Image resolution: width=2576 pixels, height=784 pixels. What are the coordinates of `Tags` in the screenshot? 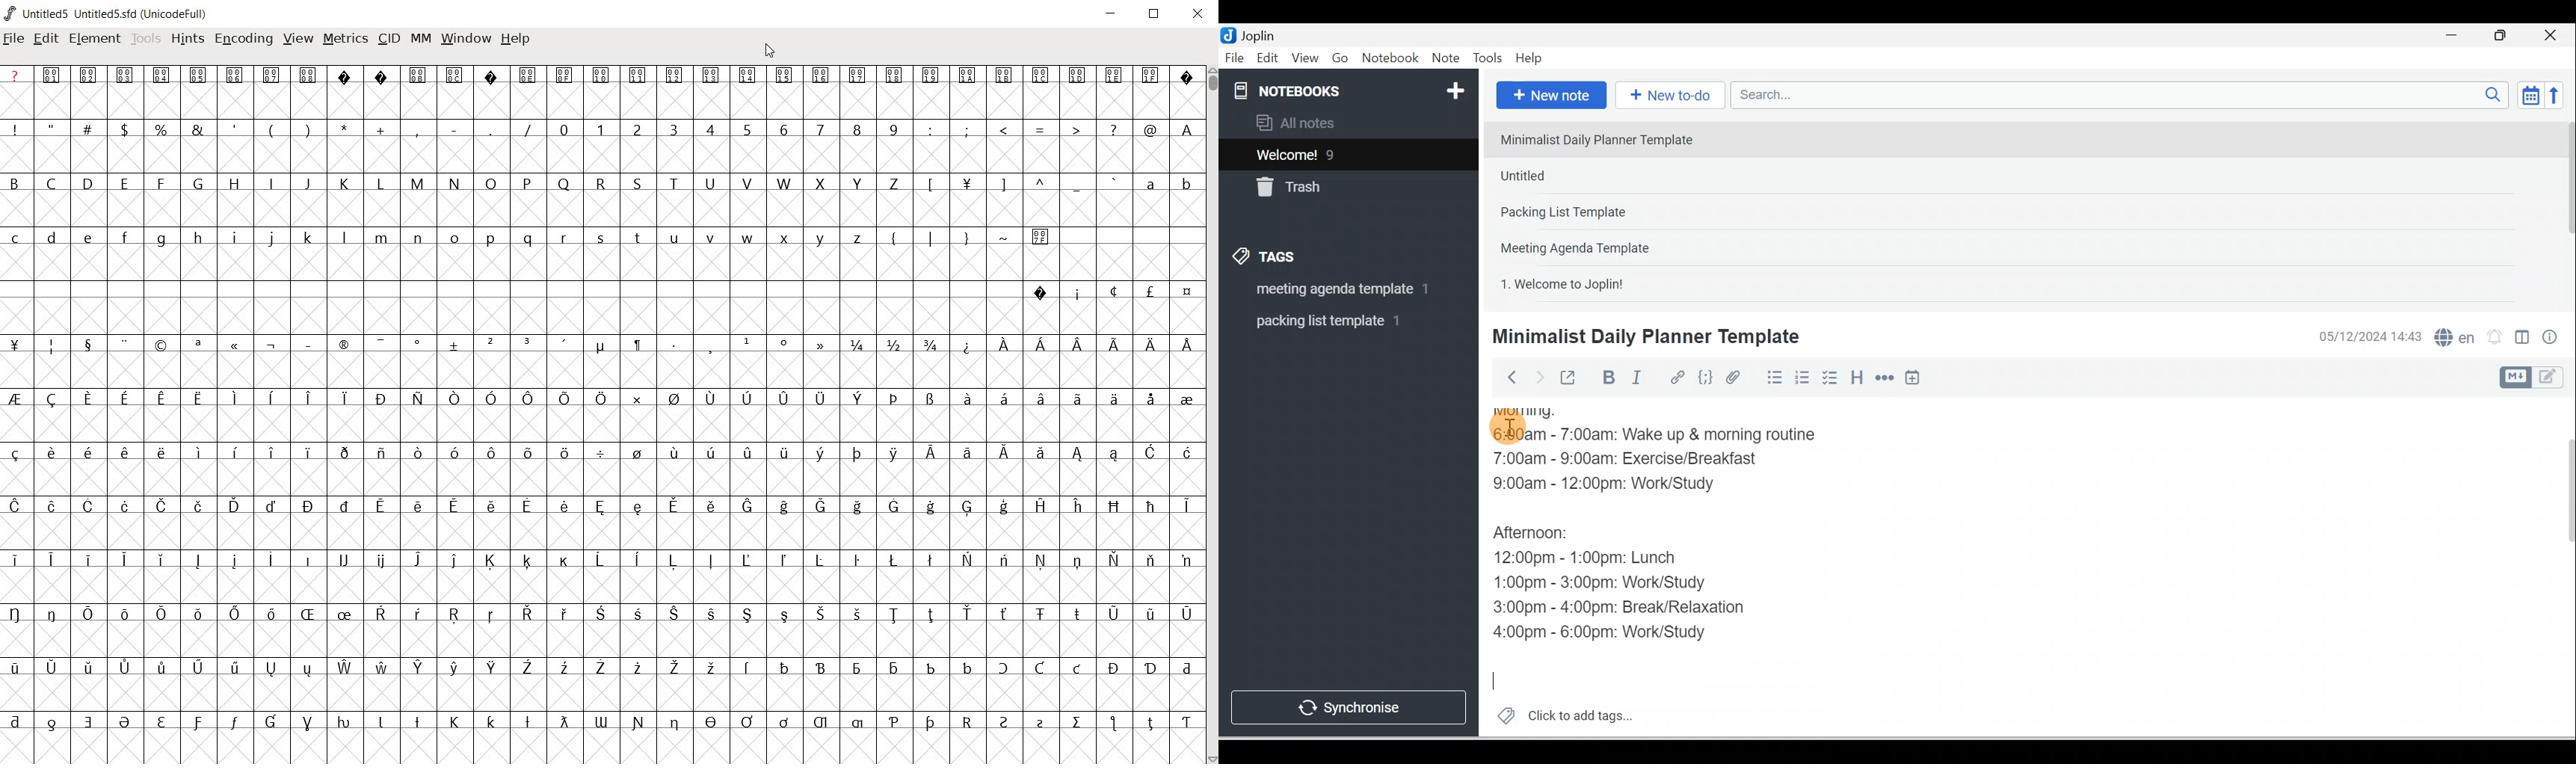 It's located at (1269, 259).